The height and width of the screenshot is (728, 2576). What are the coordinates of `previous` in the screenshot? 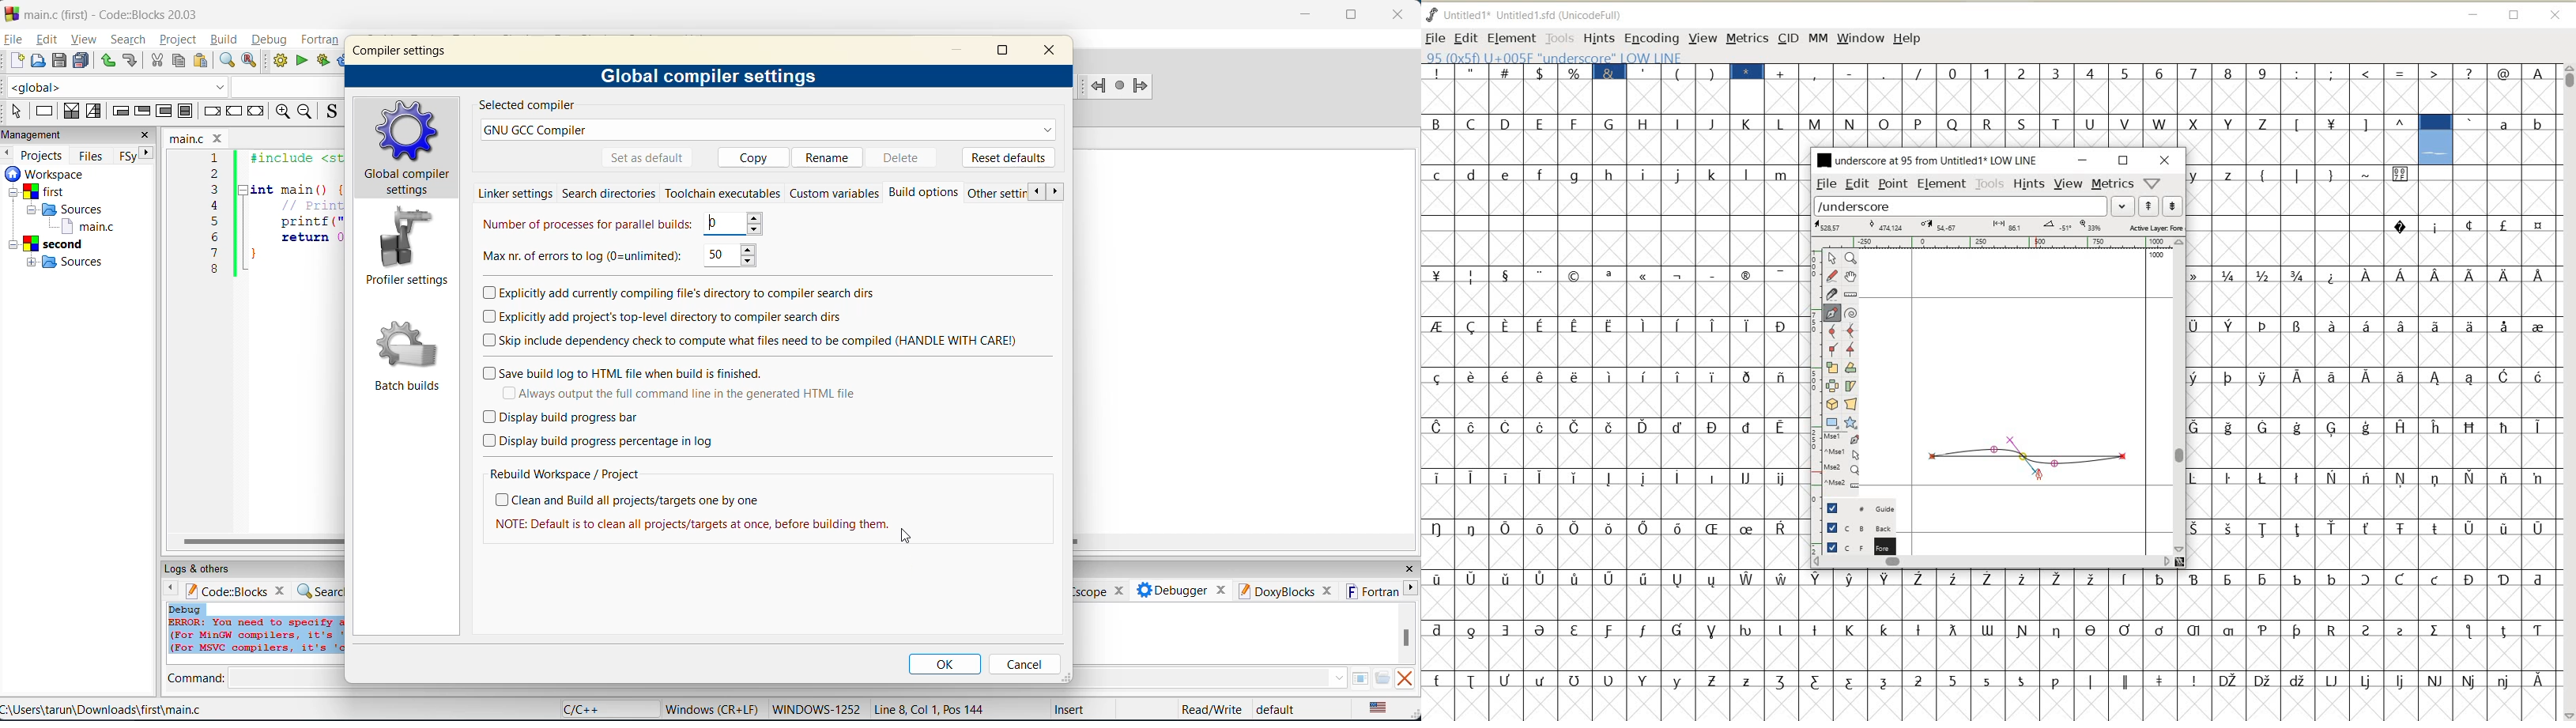 It's located at (1037, 192).